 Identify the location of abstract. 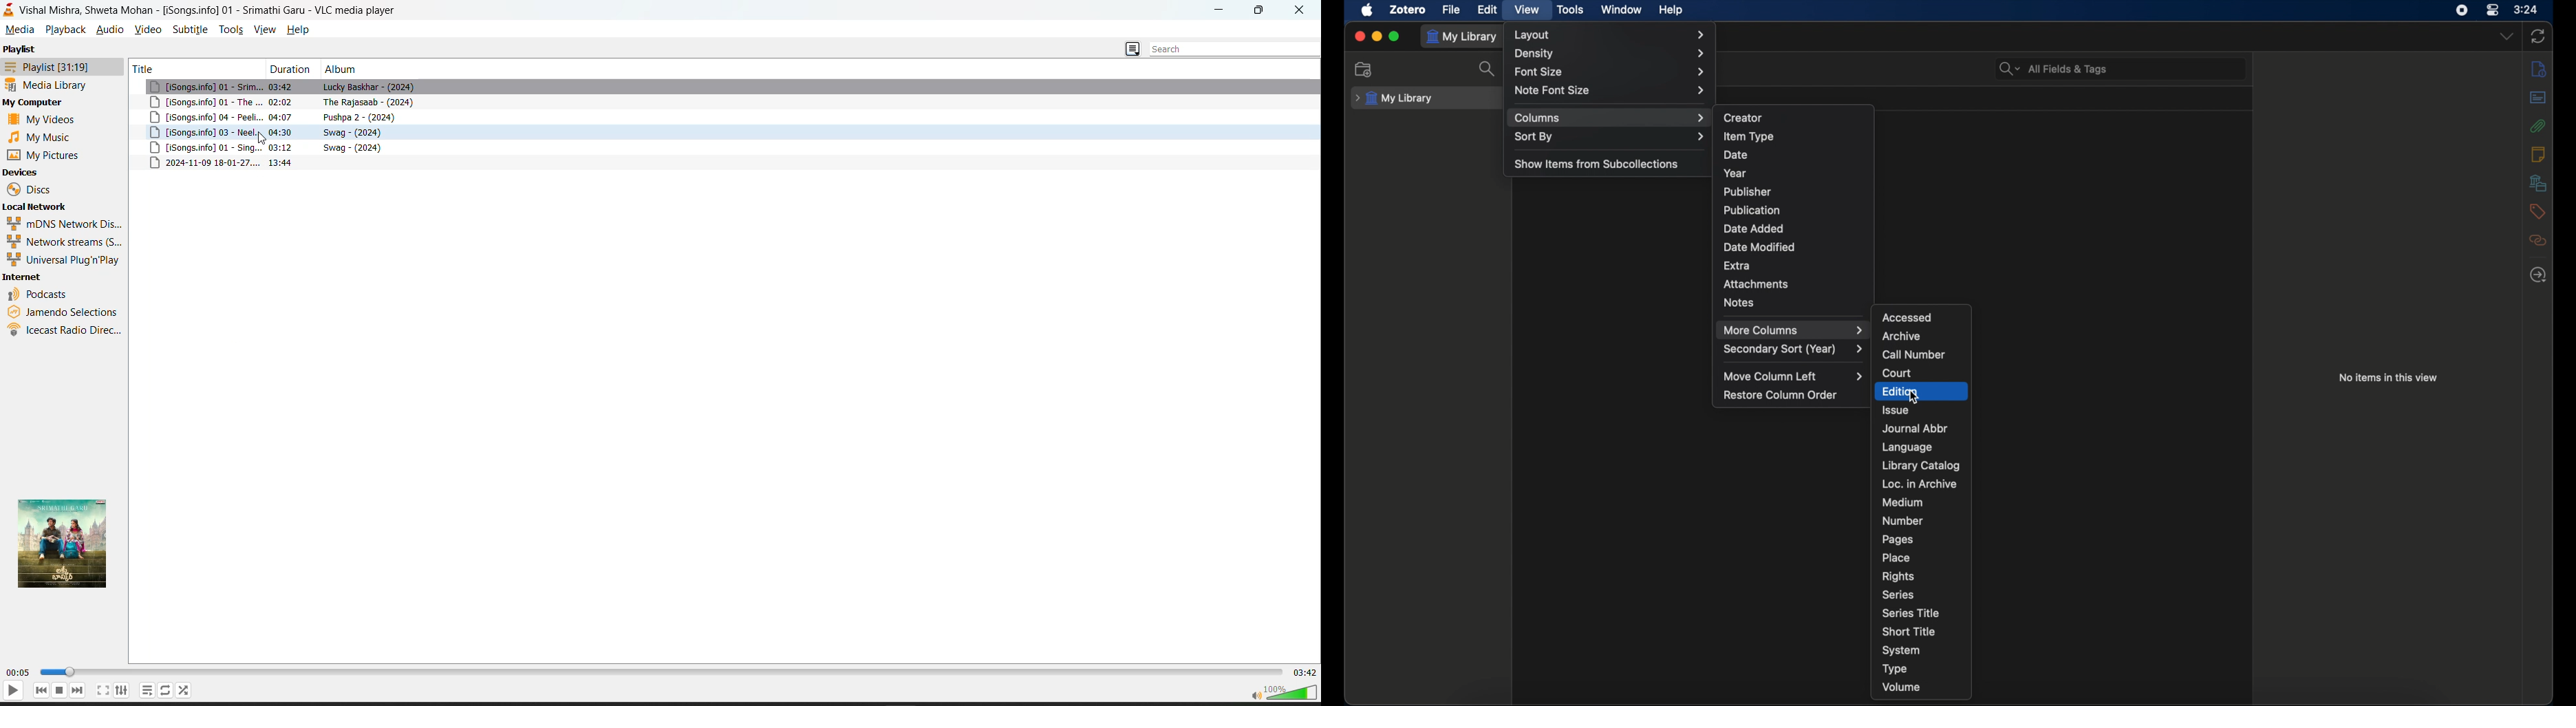
(2538, 97).